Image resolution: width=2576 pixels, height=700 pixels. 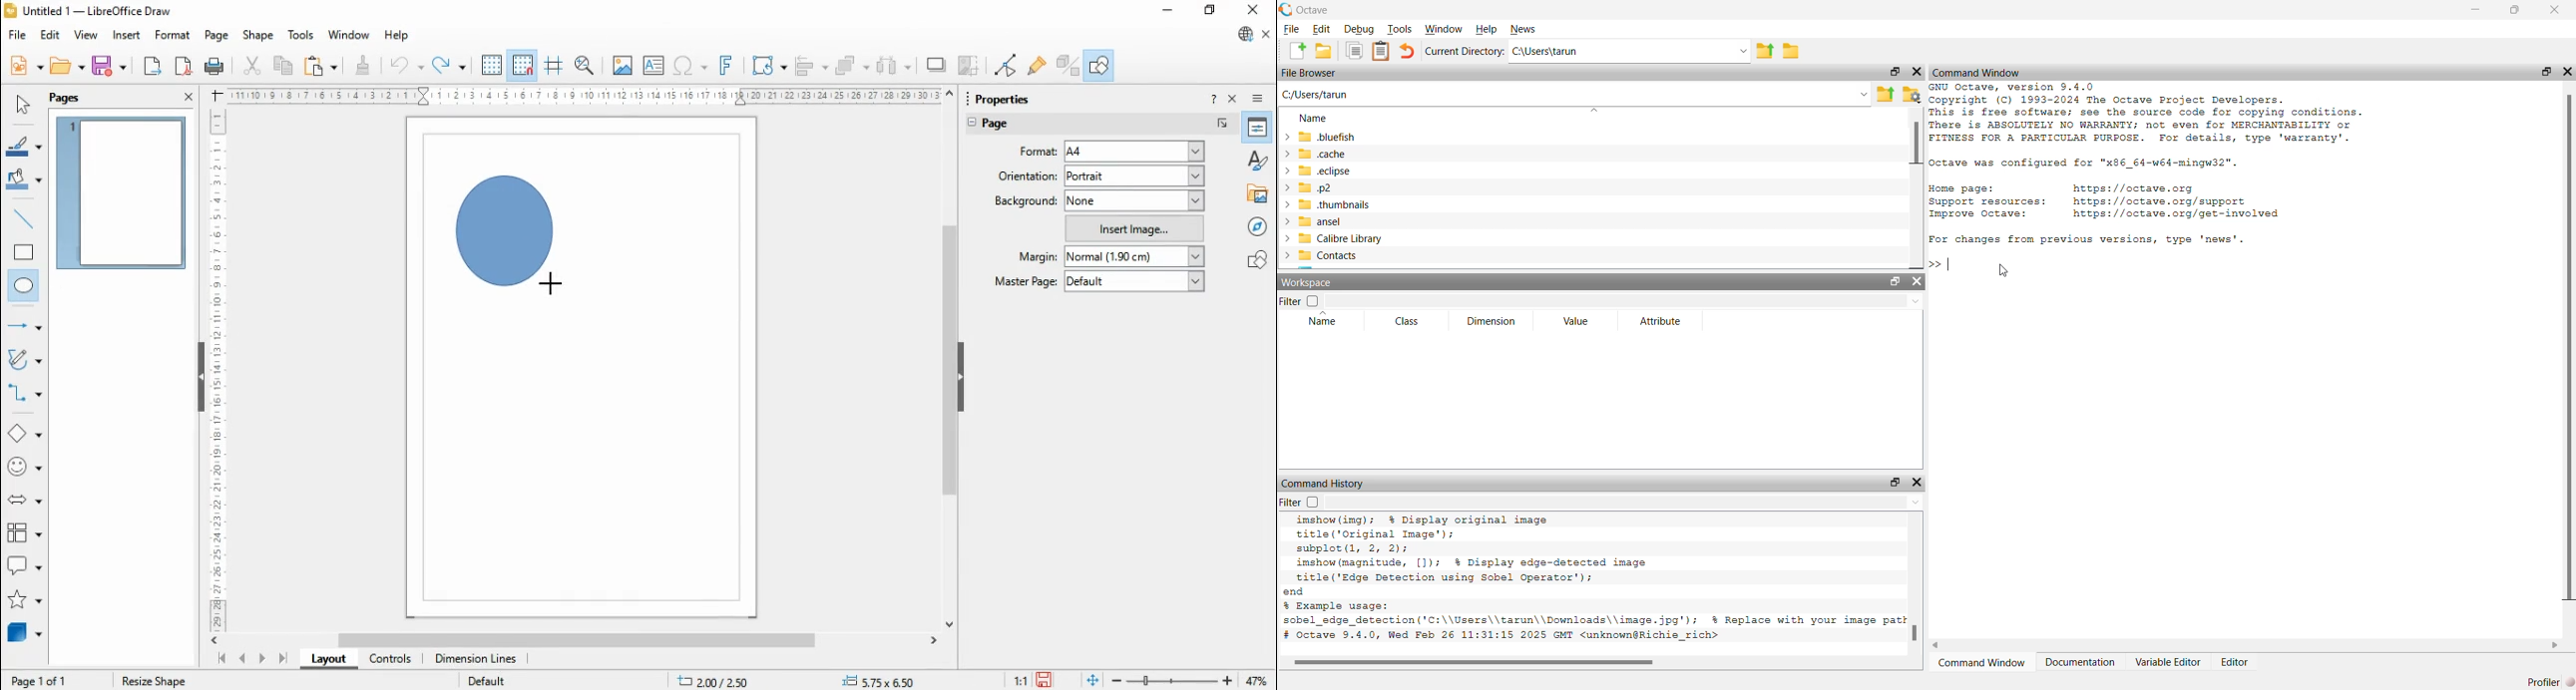 I want to click on paste, so click(x=319, y=65).